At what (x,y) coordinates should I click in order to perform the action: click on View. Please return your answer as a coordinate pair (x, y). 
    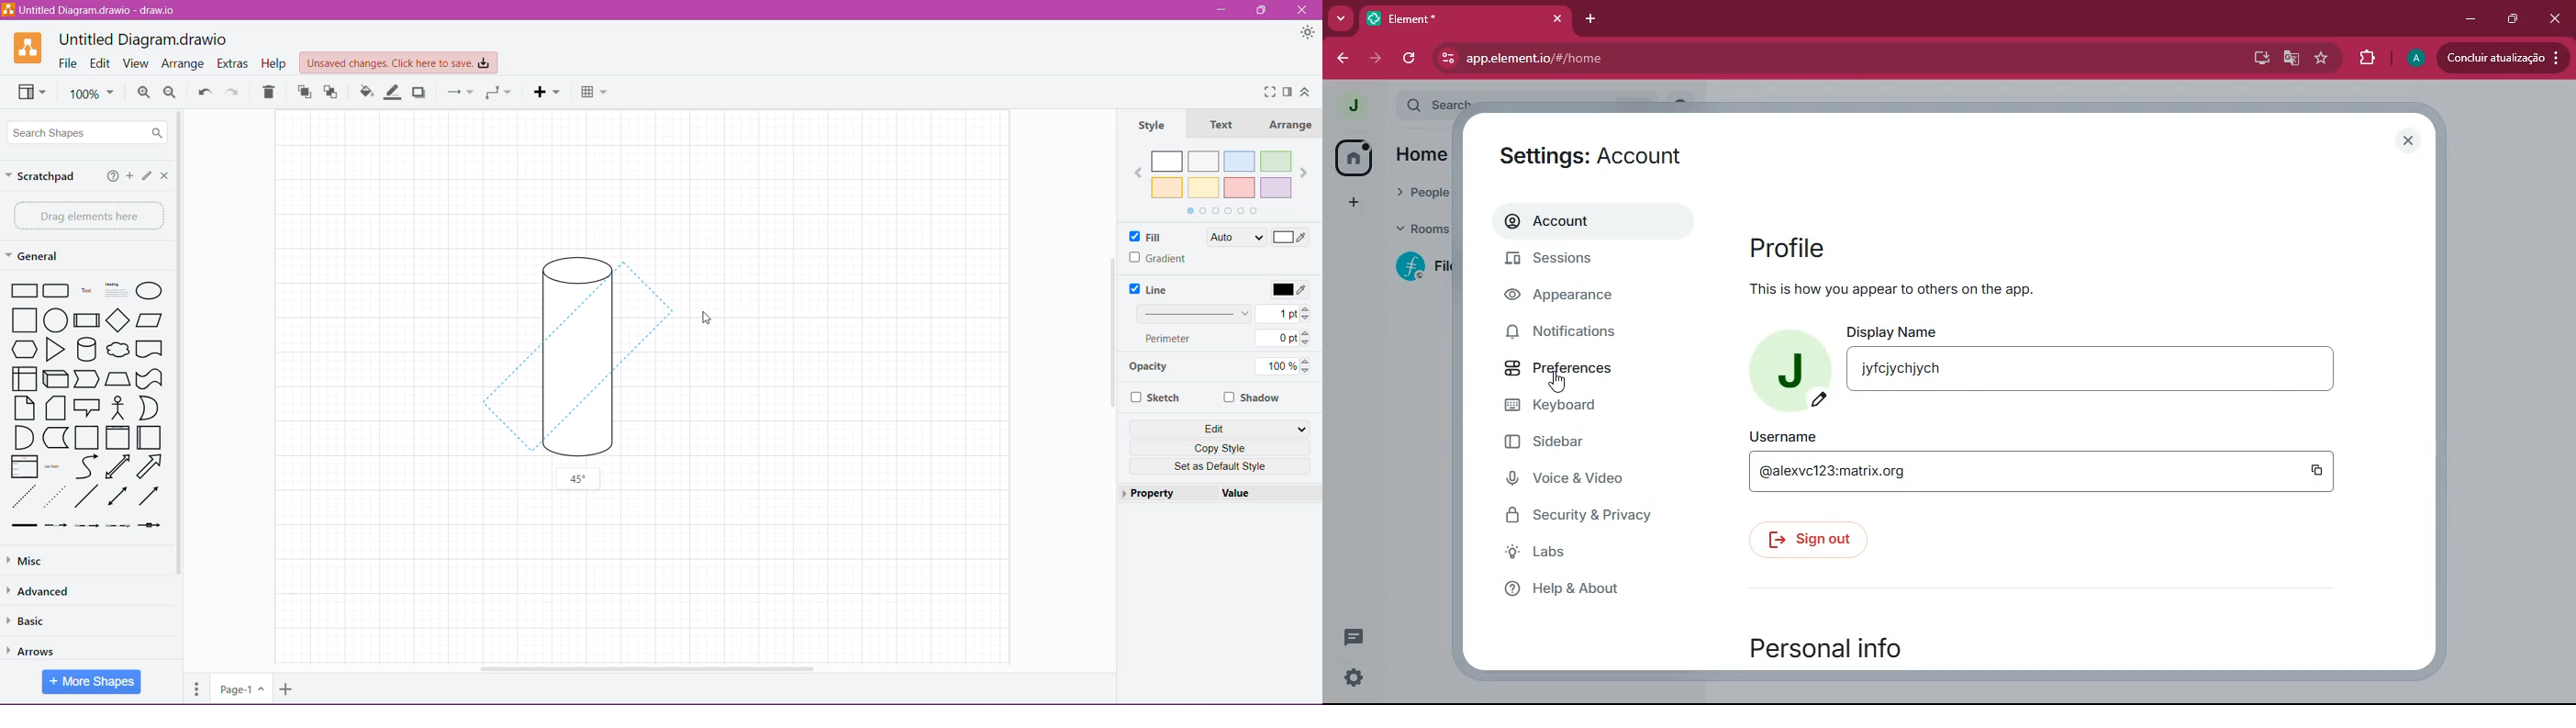
    Looking at the image, I should click on (137, 63).